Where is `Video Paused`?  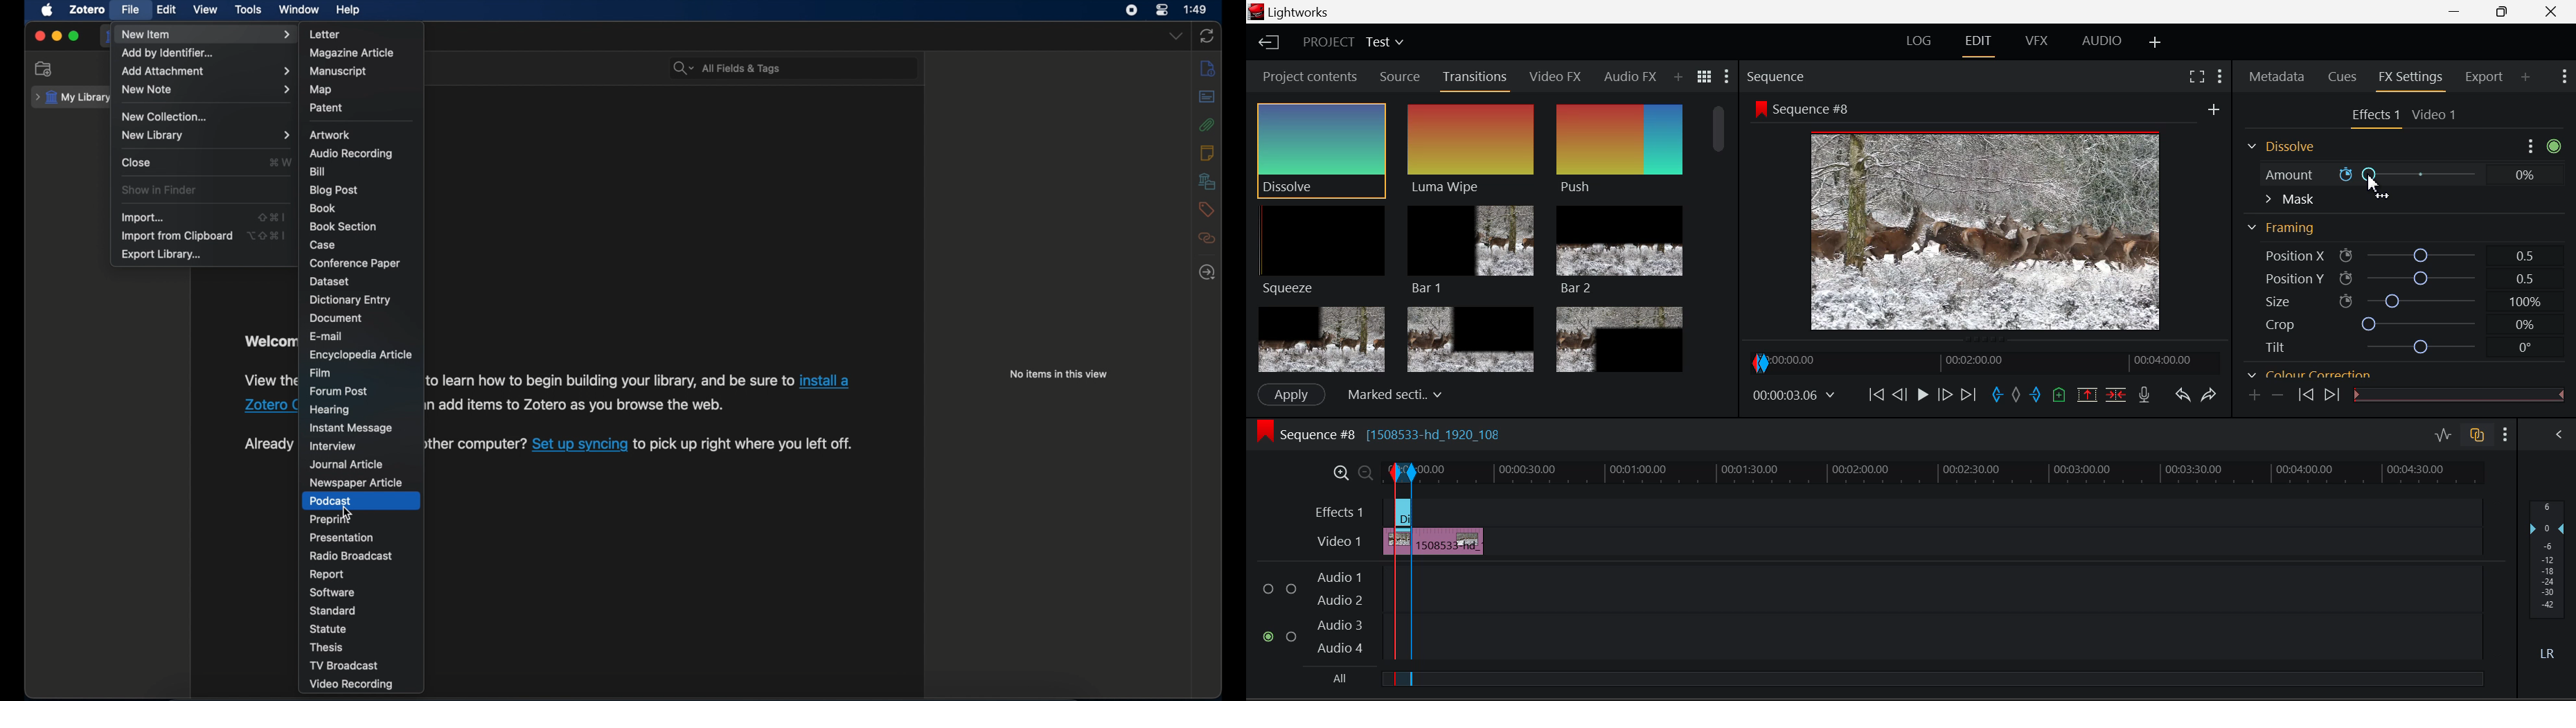
Video Paused is located at coordinates (1921, 396).